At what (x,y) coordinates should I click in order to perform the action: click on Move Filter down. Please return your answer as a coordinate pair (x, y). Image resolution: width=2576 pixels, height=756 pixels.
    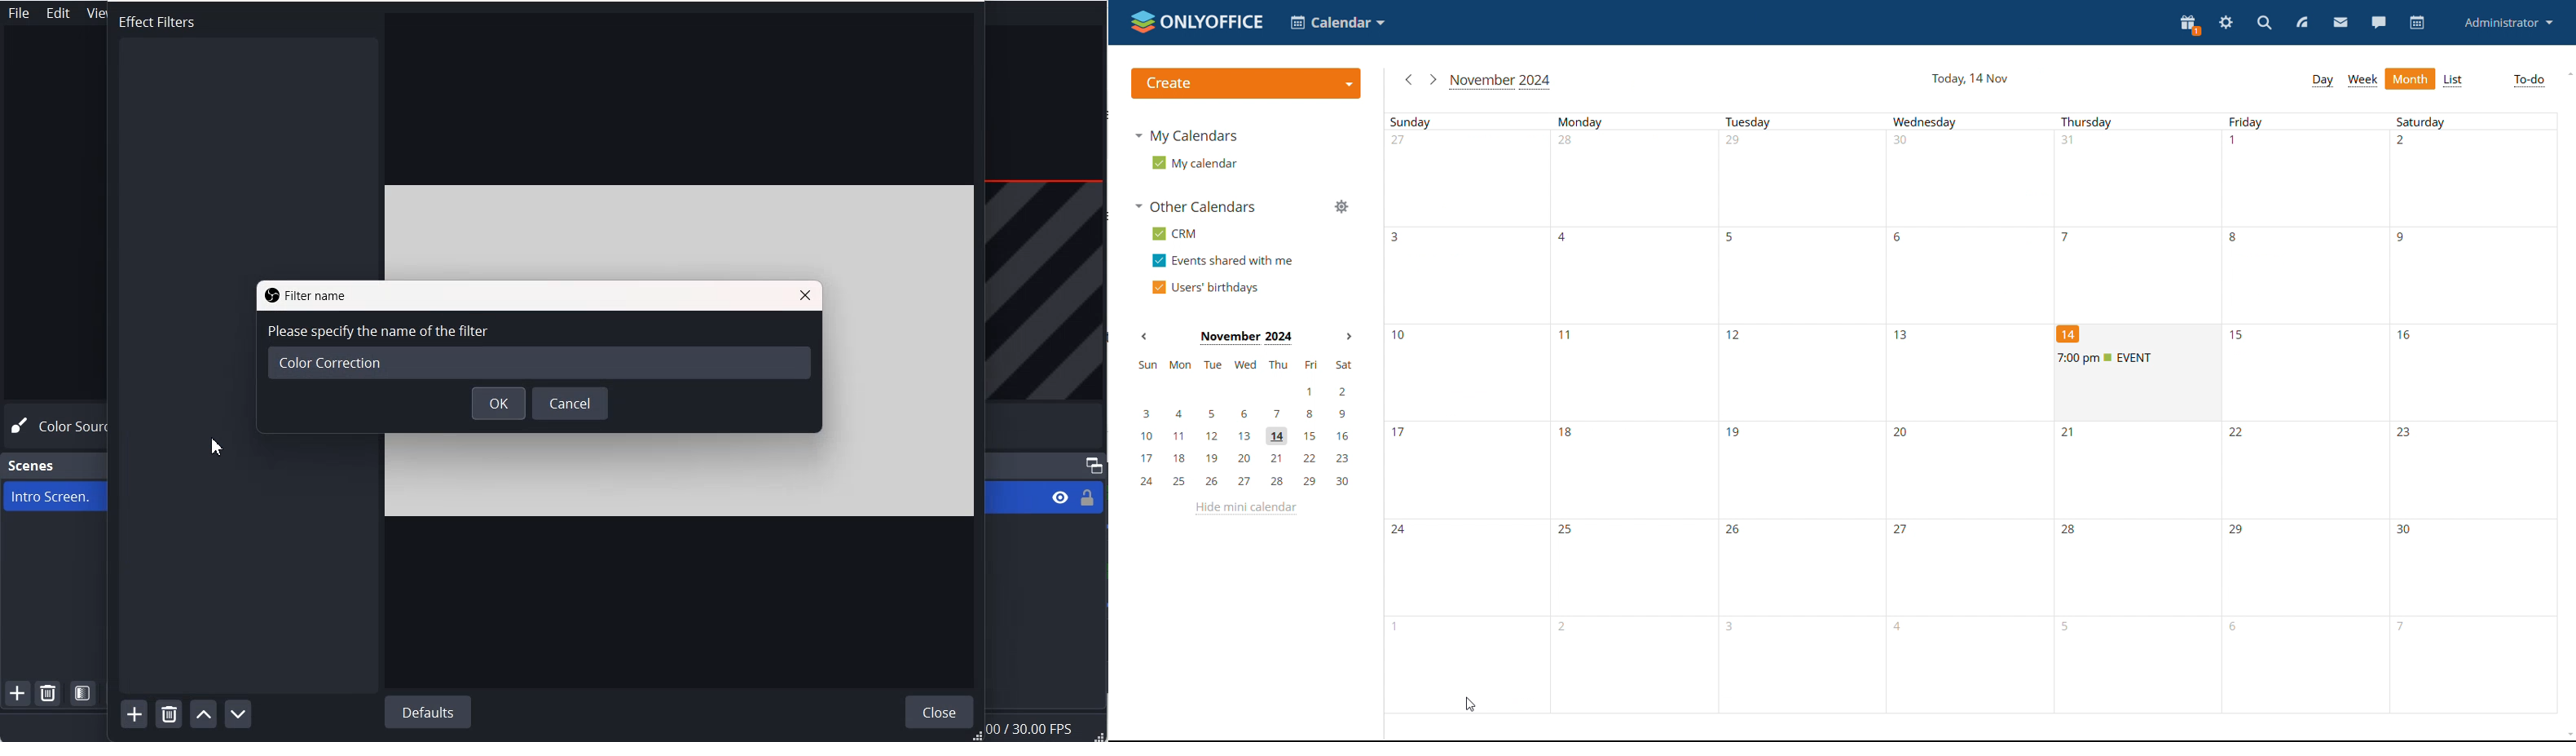
    Looking at the image, I should click on (238, 713).